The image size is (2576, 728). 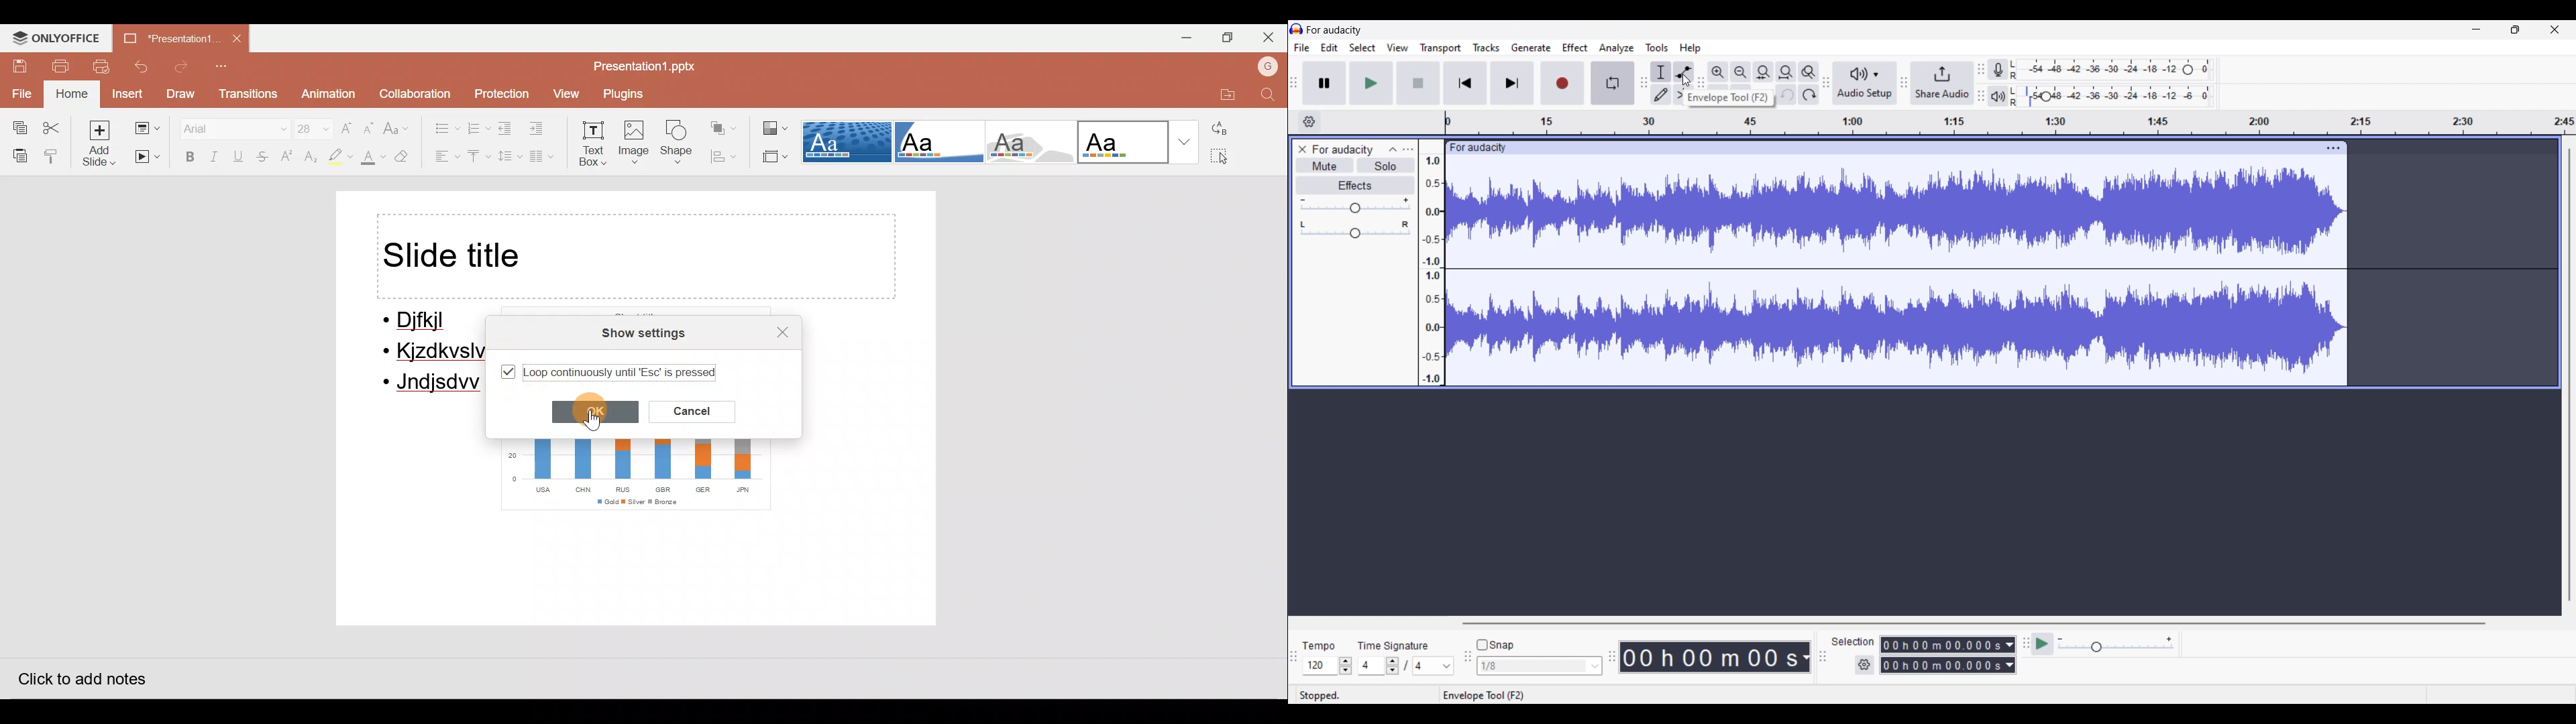 I want to click on Share audio, so click(x=1943, y=82).